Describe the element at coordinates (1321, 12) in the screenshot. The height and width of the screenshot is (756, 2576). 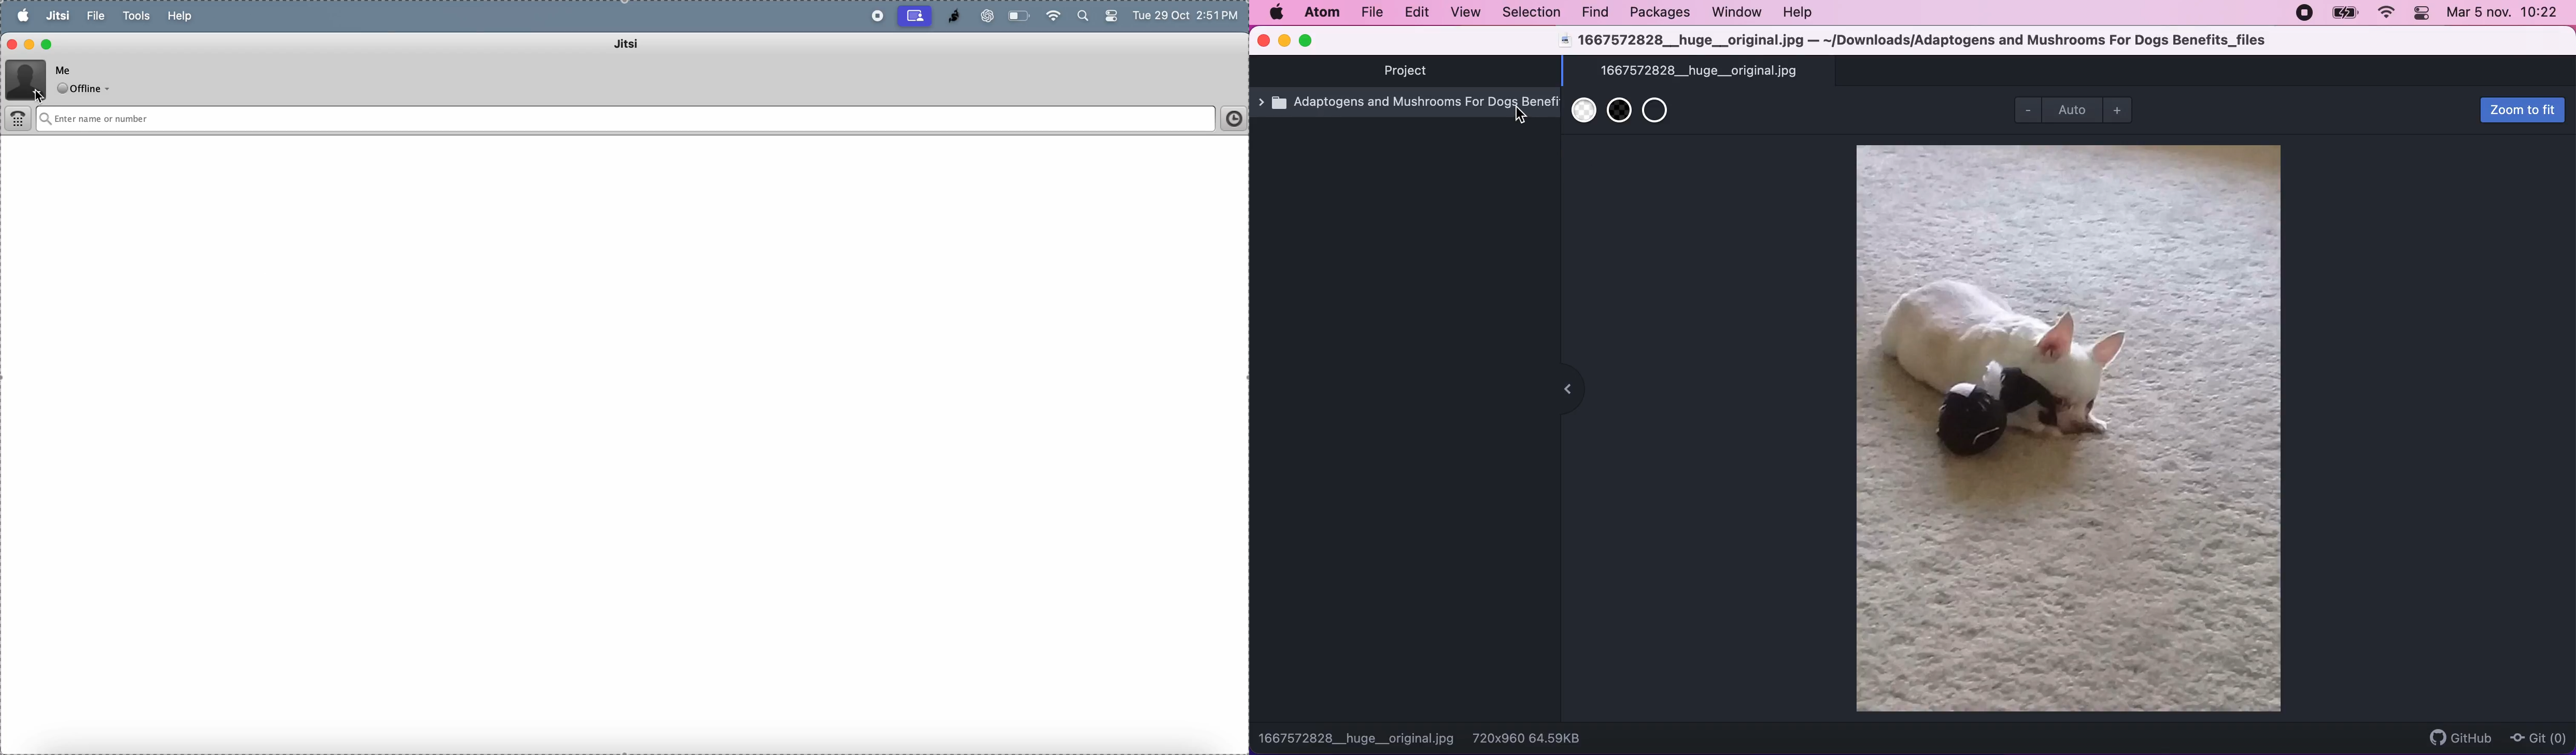
I see `atom` at that location.